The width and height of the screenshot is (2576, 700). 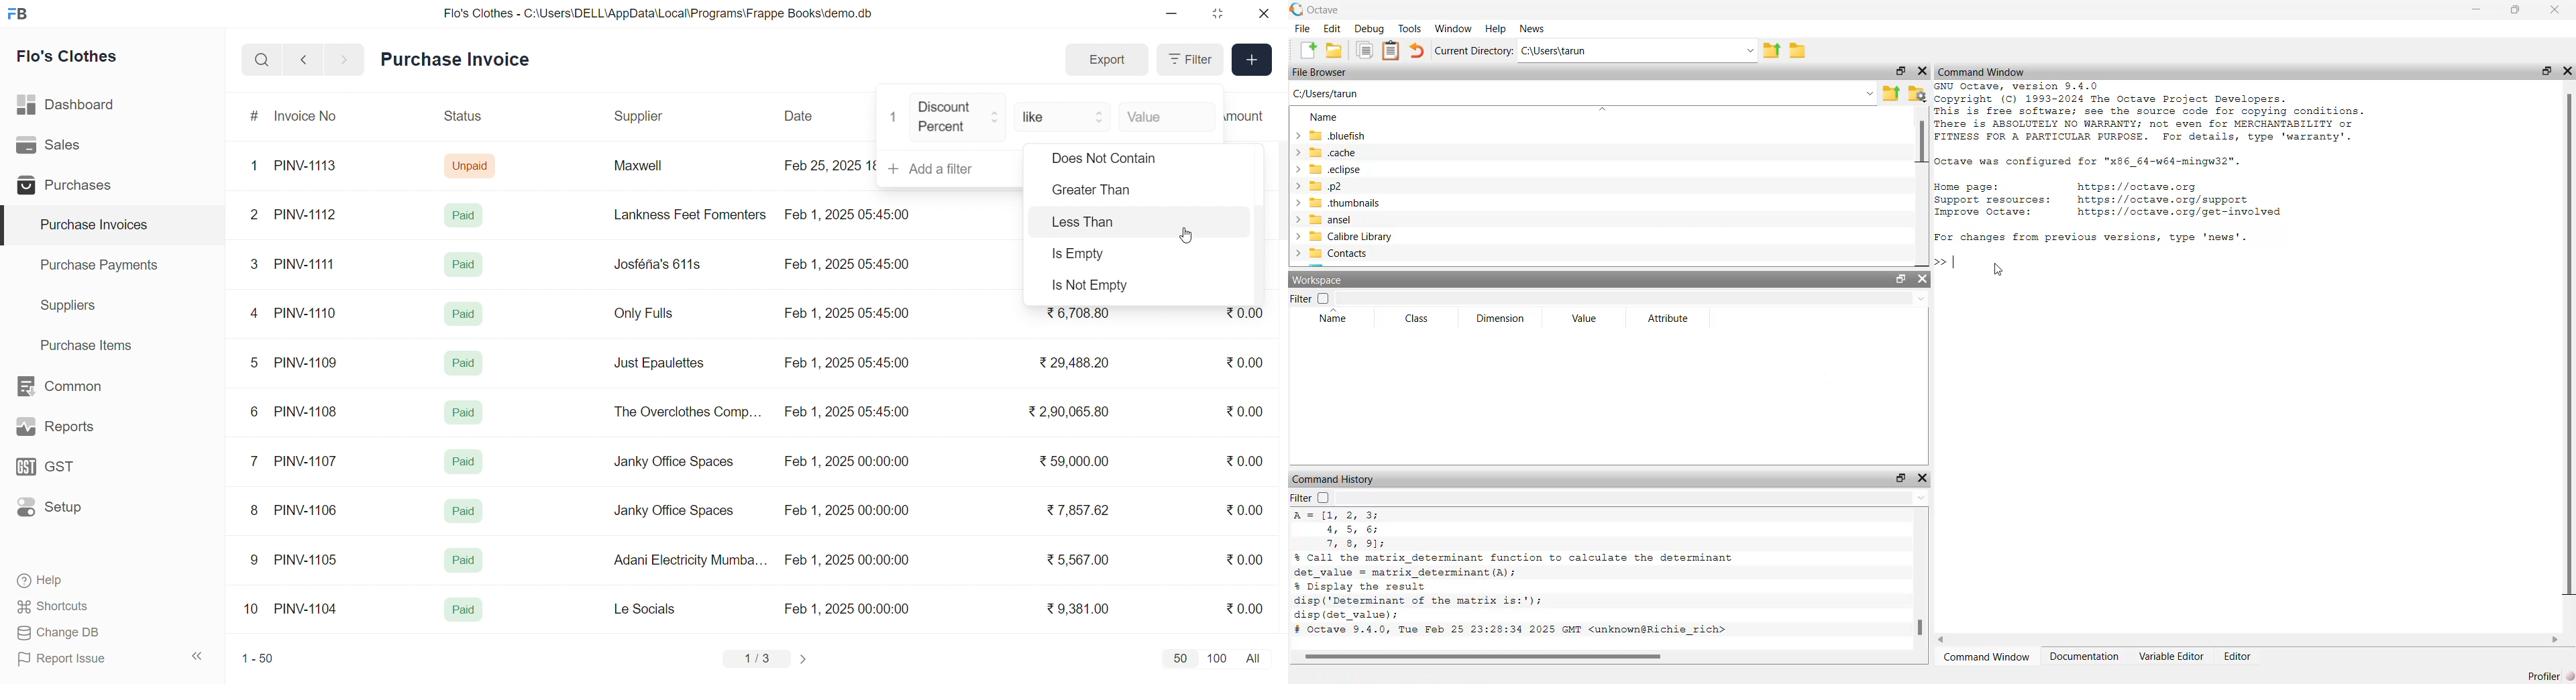 What do you see at coordinates (845, 266) in the screenshot?
I see `Feb 1, 2025 05:45:00` at bounding box center [845, 266].